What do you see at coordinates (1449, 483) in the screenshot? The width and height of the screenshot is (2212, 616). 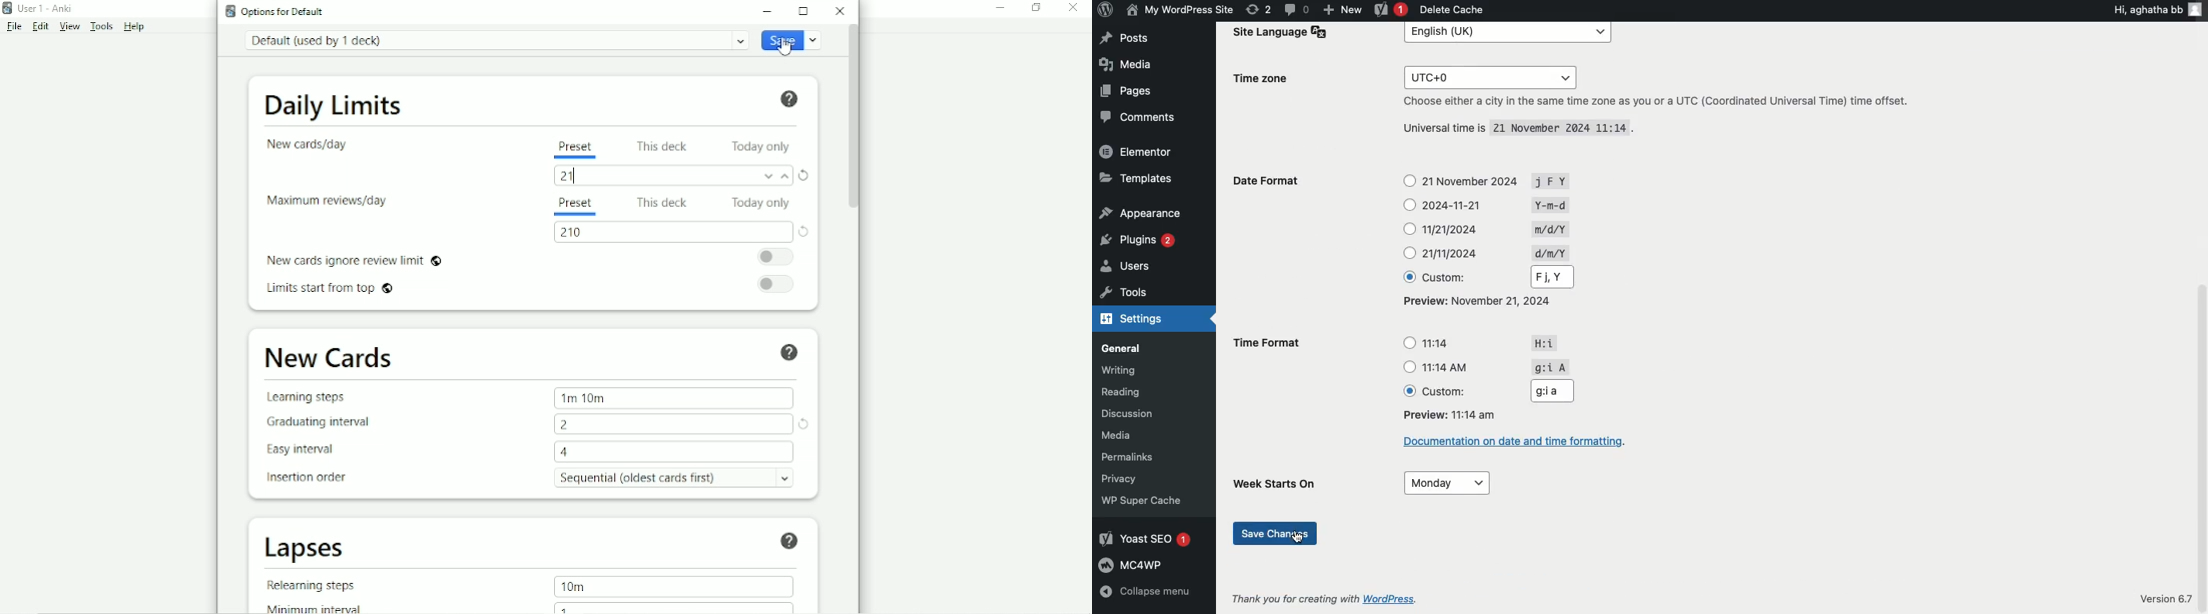 I see `Monday ` at bounding box center [1449, 483].